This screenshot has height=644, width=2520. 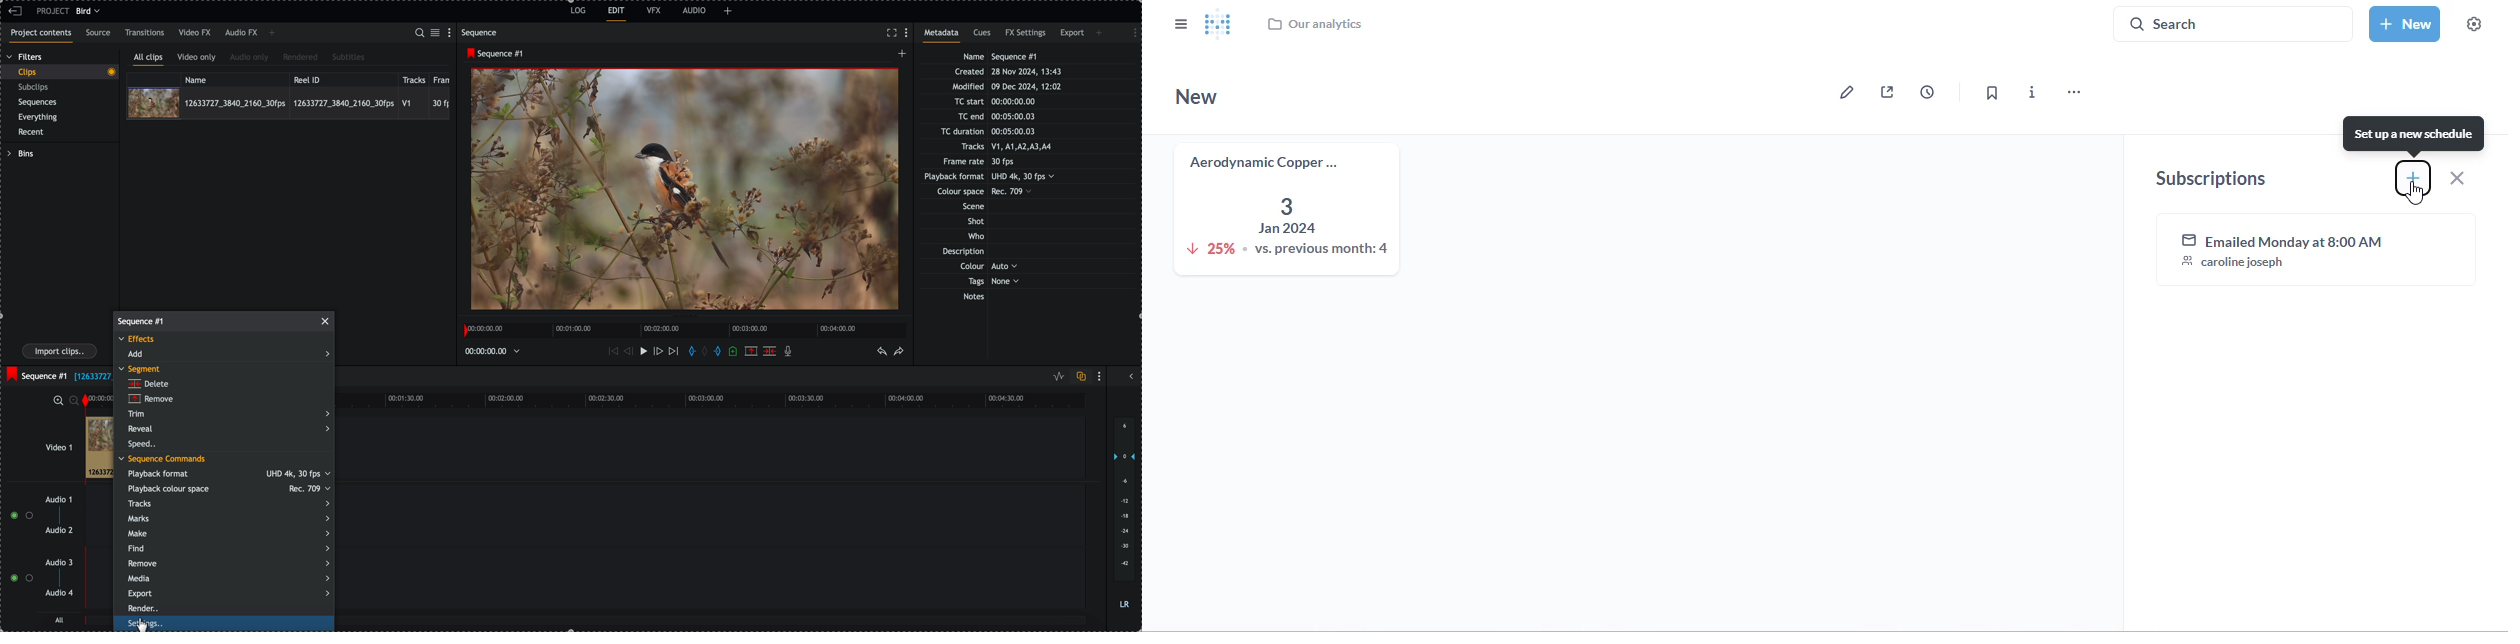 What do you see at coordinates (1101, 33) in the screenshot?
I see `add panel` at bounding box center [1101, 33].